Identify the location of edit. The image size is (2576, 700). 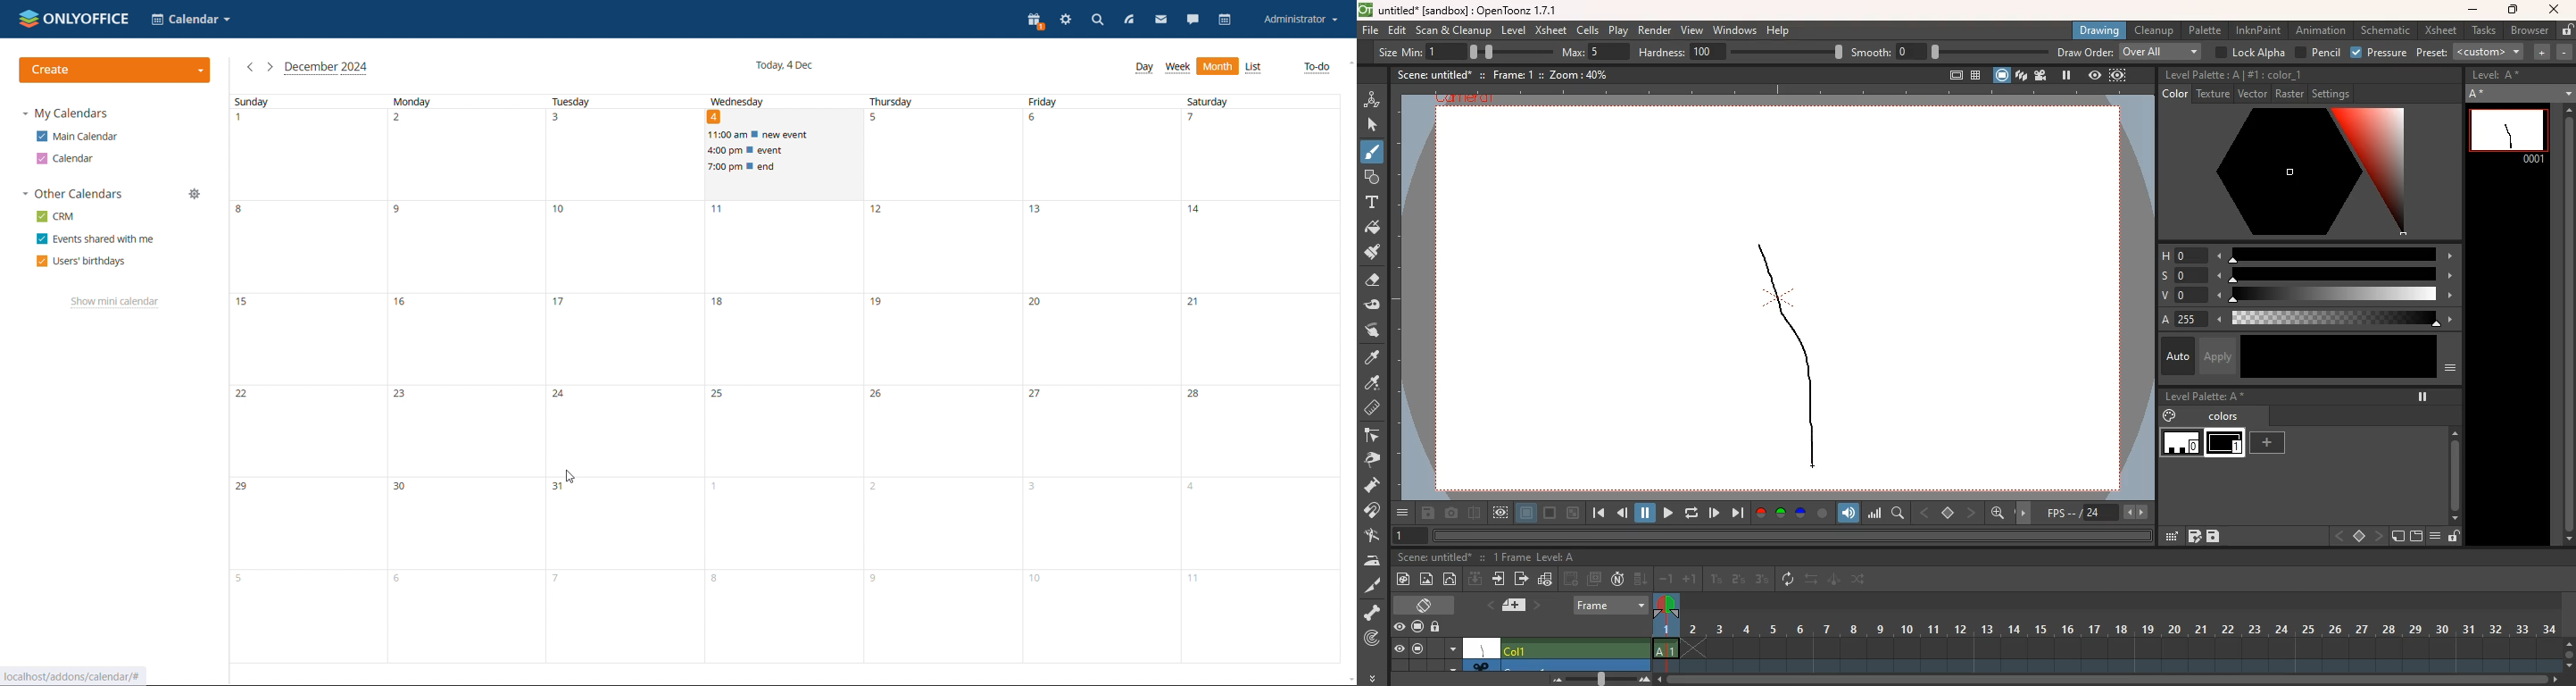
(1377, 305).